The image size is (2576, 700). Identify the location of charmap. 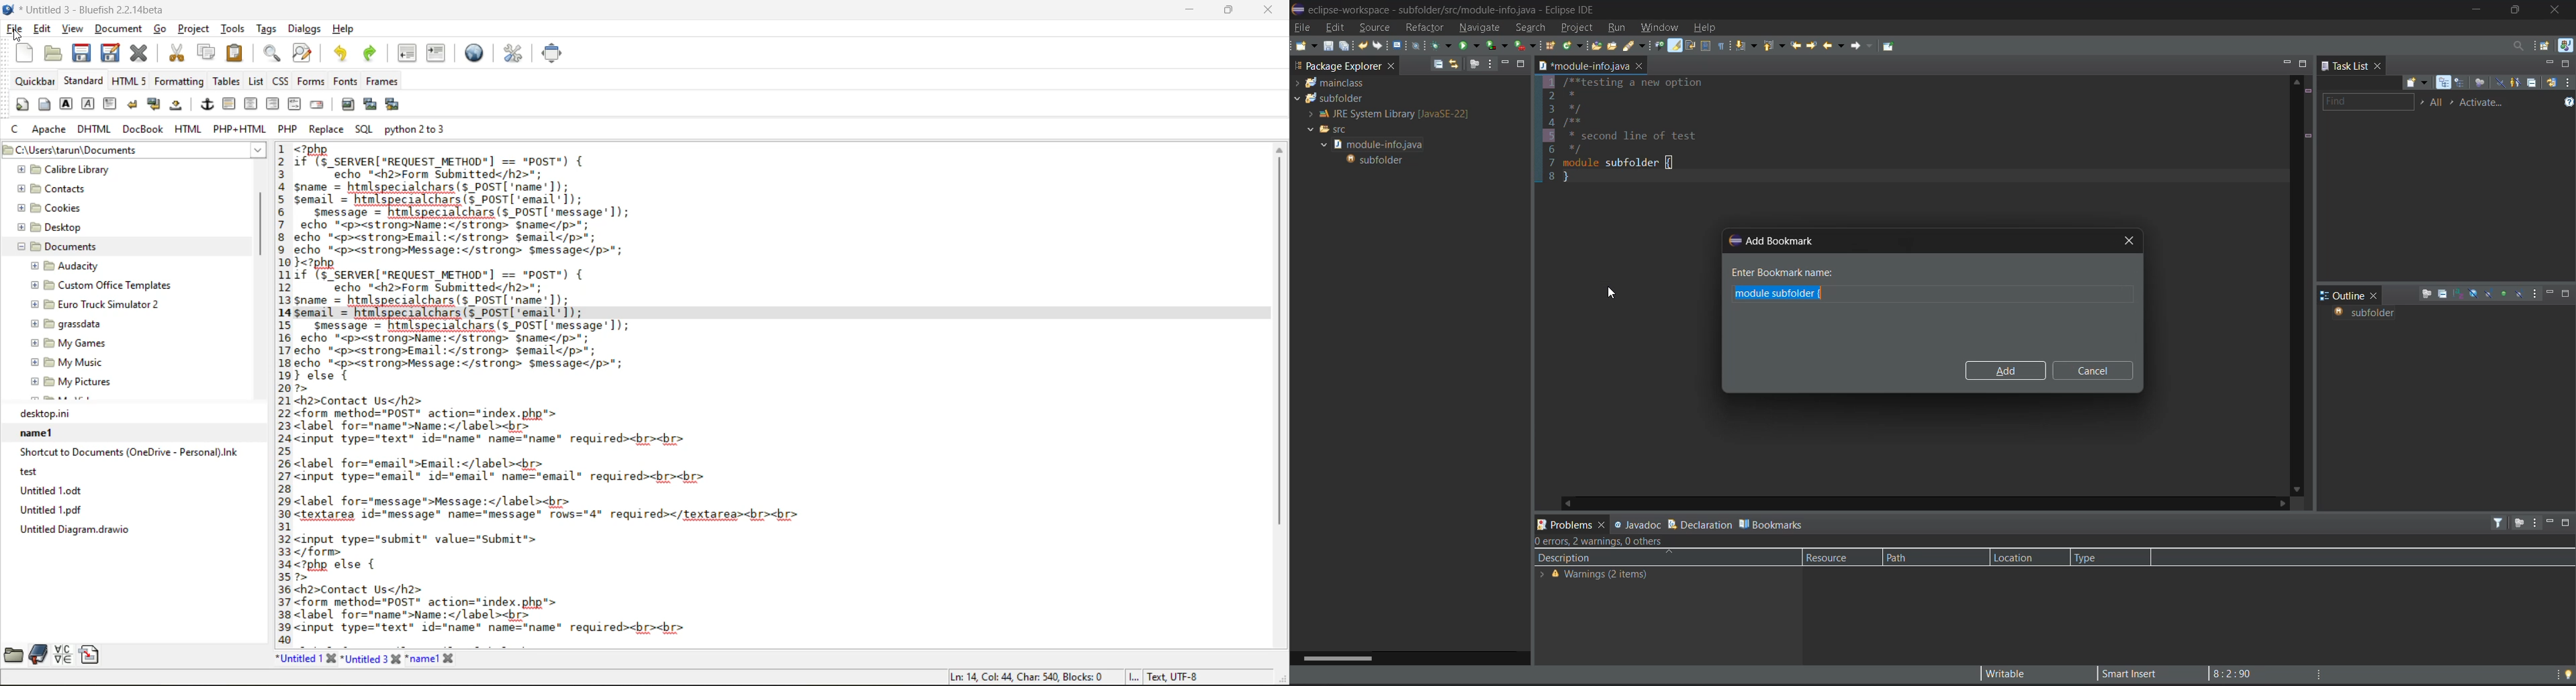
(65, 654).